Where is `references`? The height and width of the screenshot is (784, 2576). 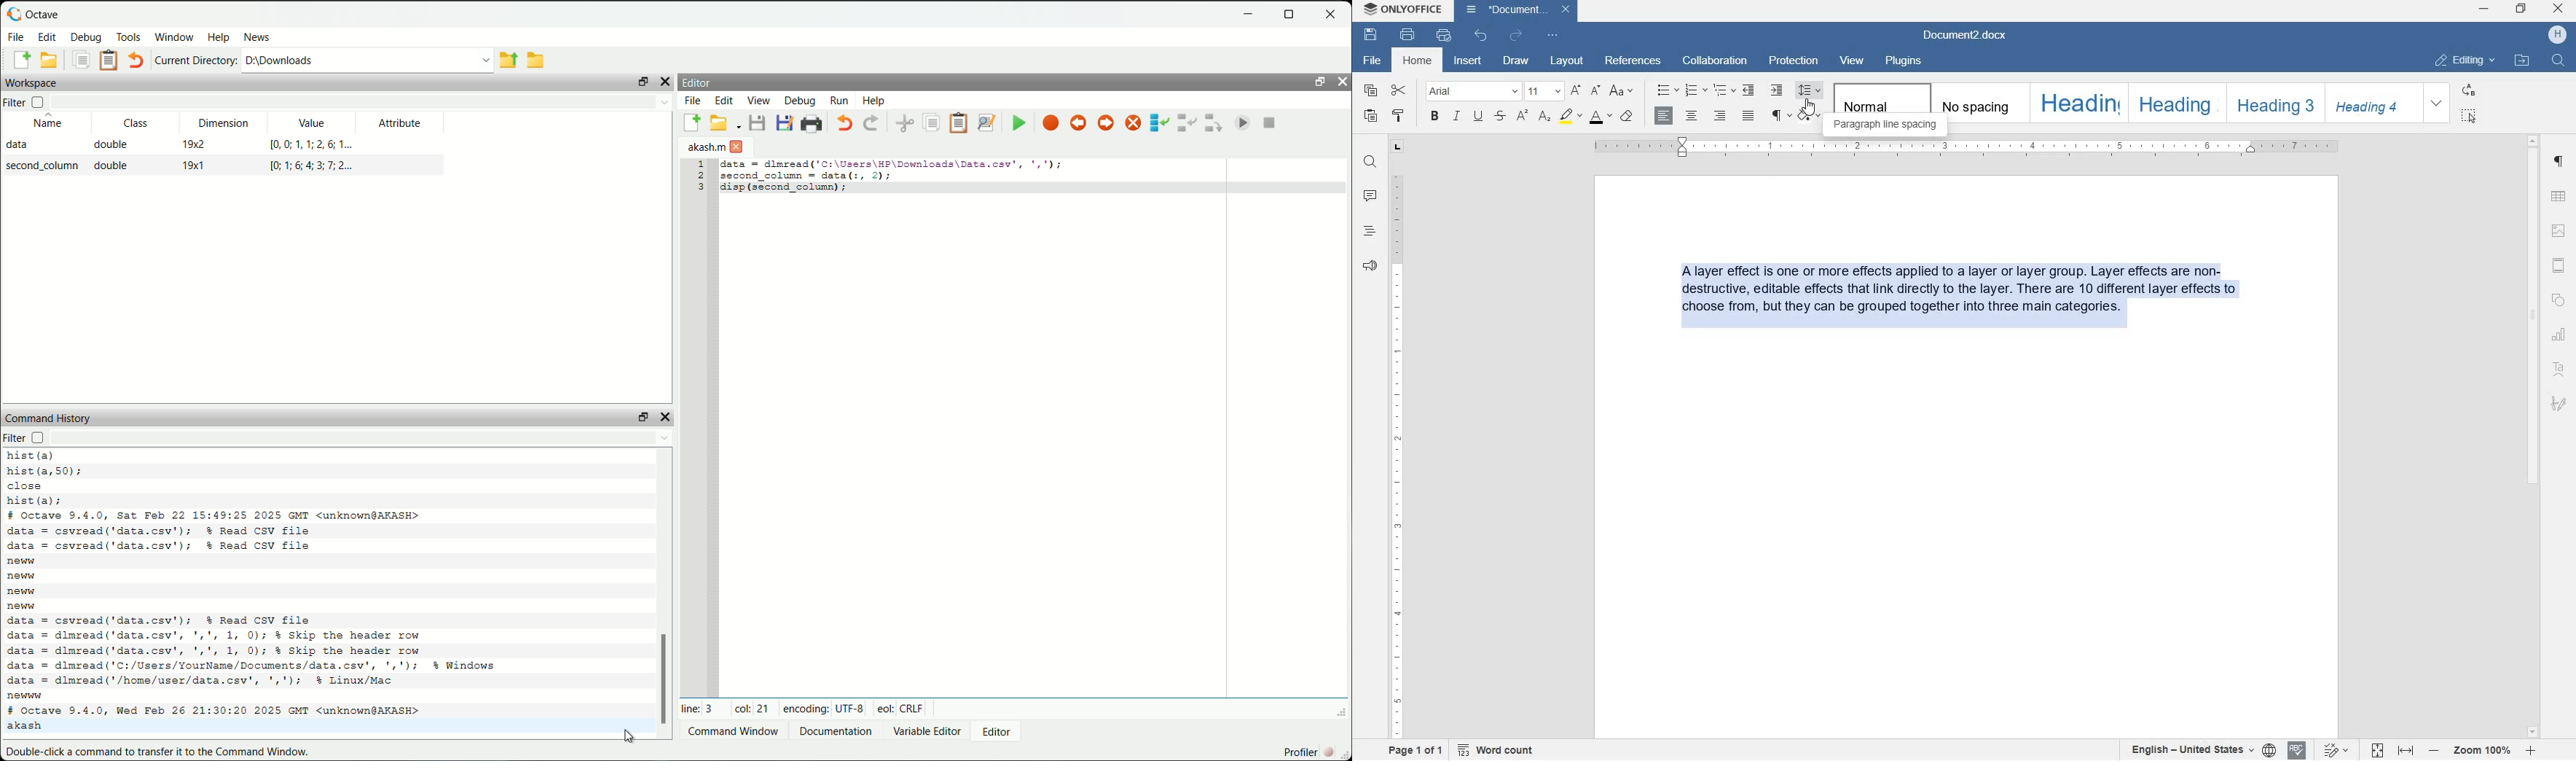
references is located at coordinates (1633, 62).